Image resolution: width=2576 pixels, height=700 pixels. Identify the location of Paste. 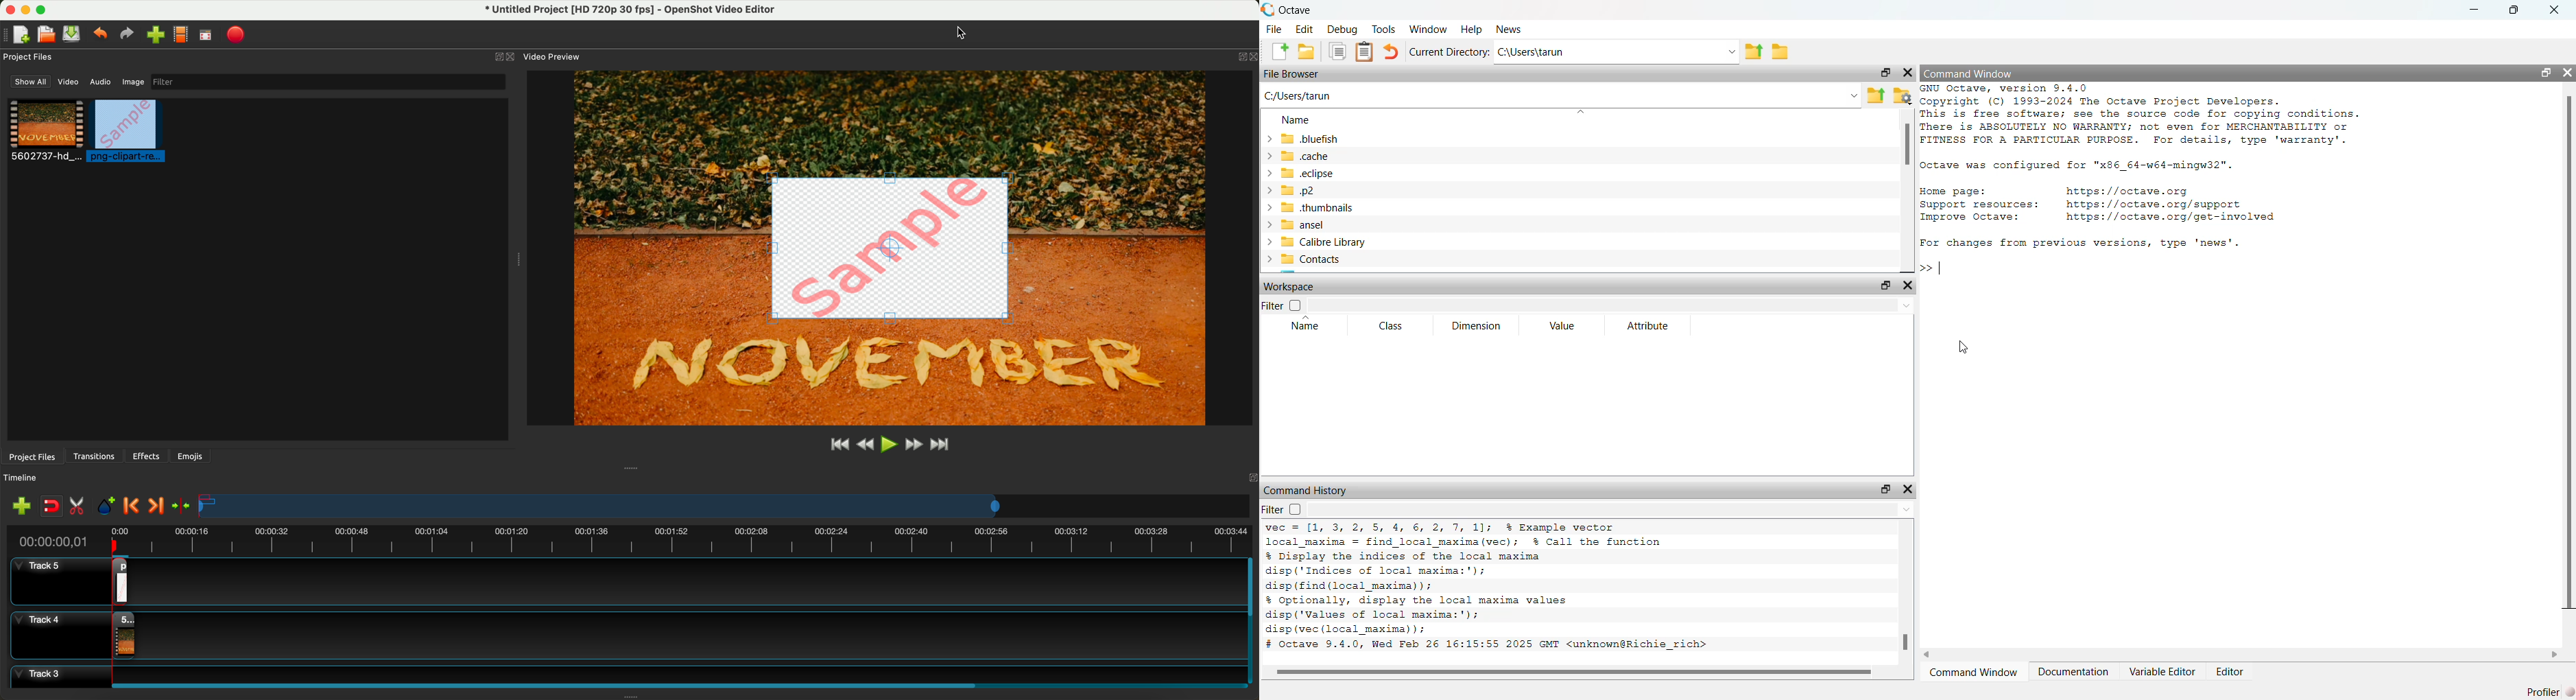
(1363, 52).